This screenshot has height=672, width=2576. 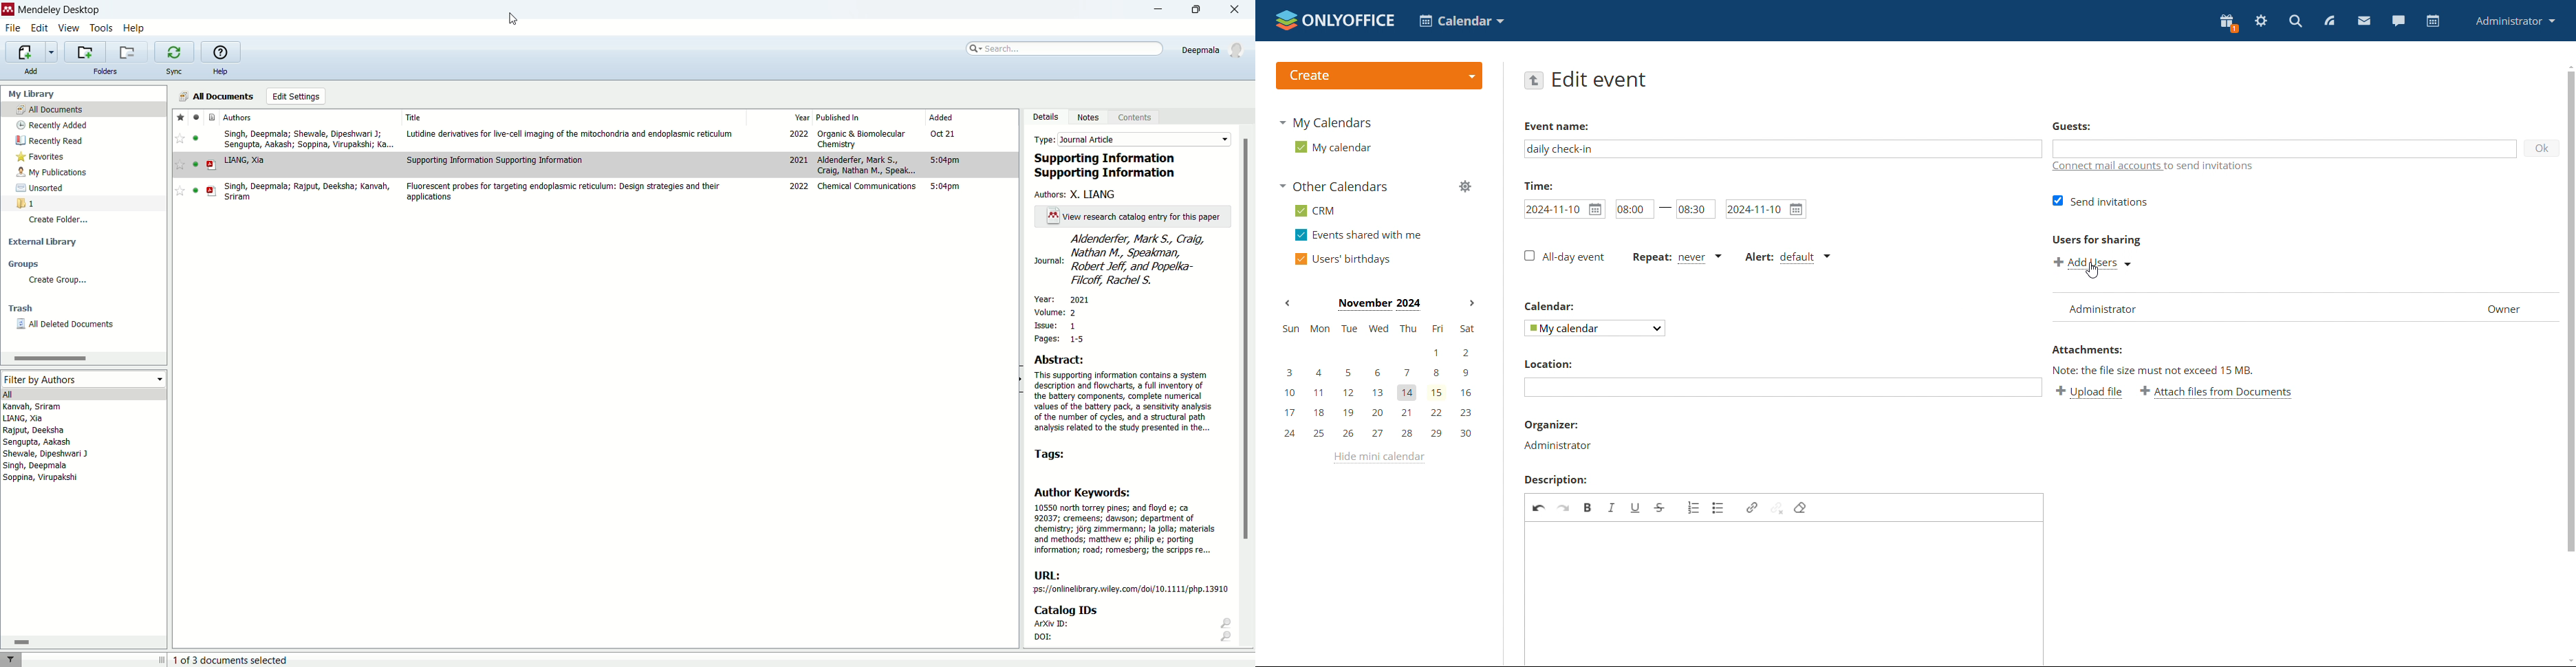 What do you see at coordinates (245, 161) in the screenshot?
I see `LIANG, Xia` at bounding box center [245, 161].